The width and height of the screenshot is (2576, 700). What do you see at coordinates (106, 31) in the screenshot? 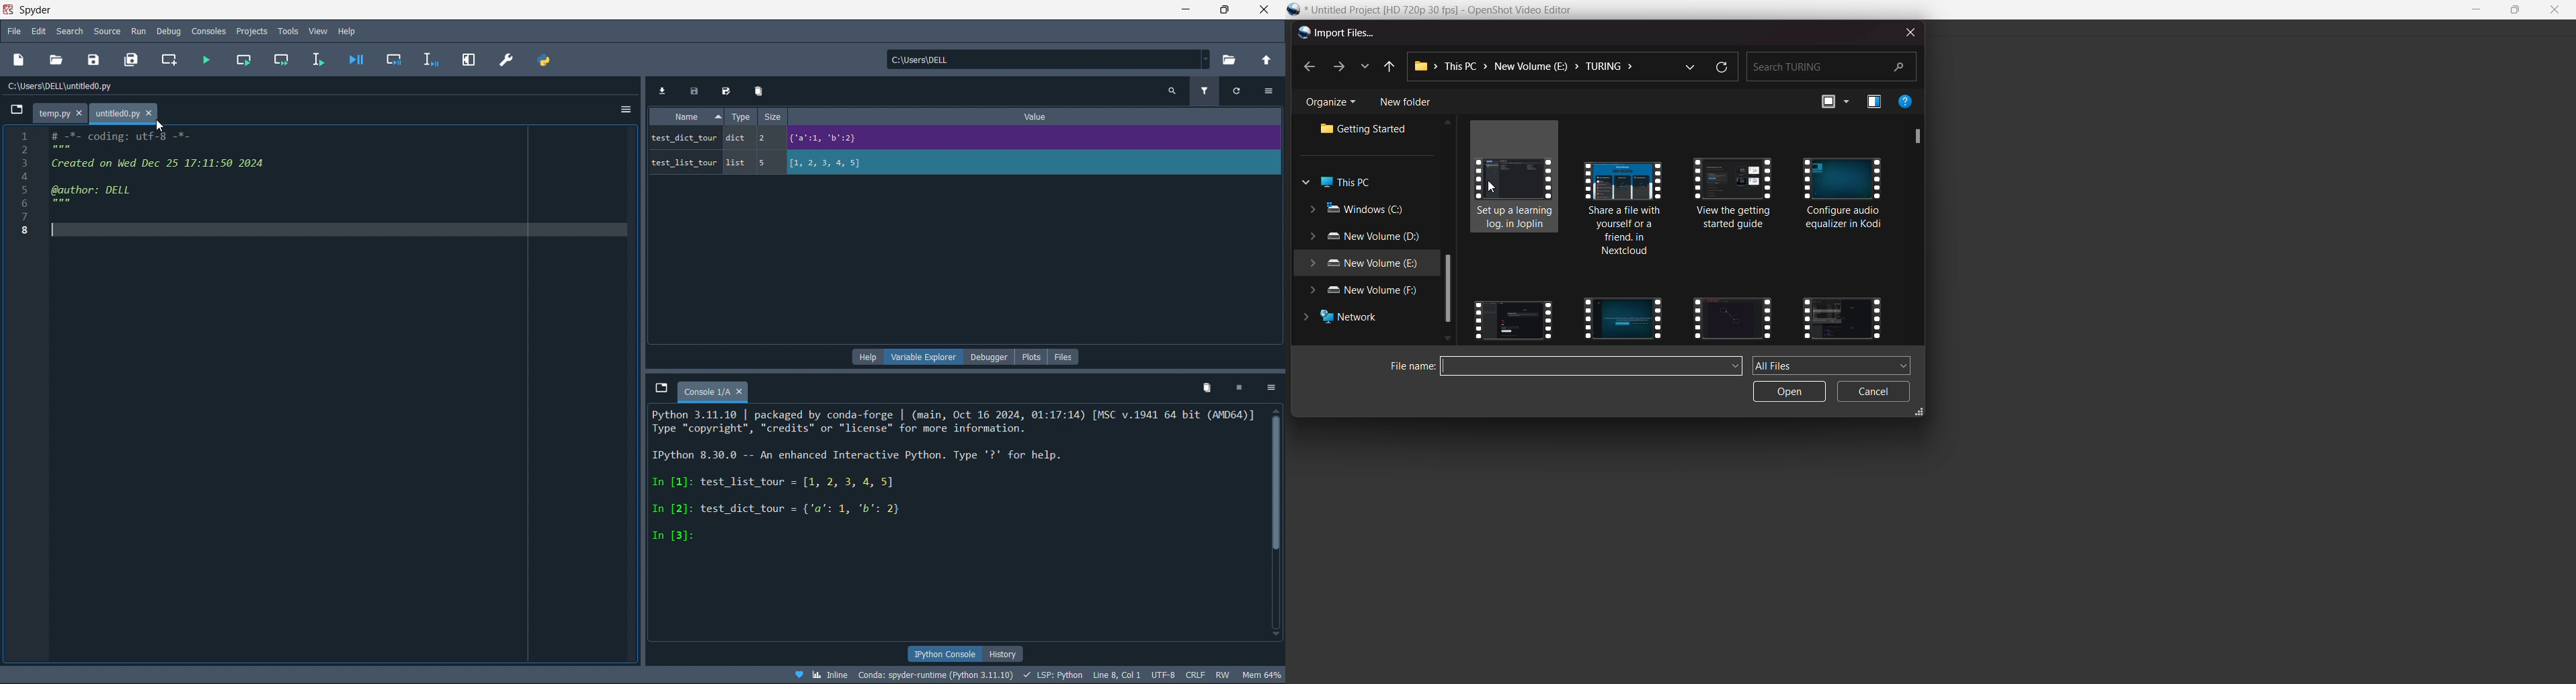
I see `source` at bounding box center [106, 31].